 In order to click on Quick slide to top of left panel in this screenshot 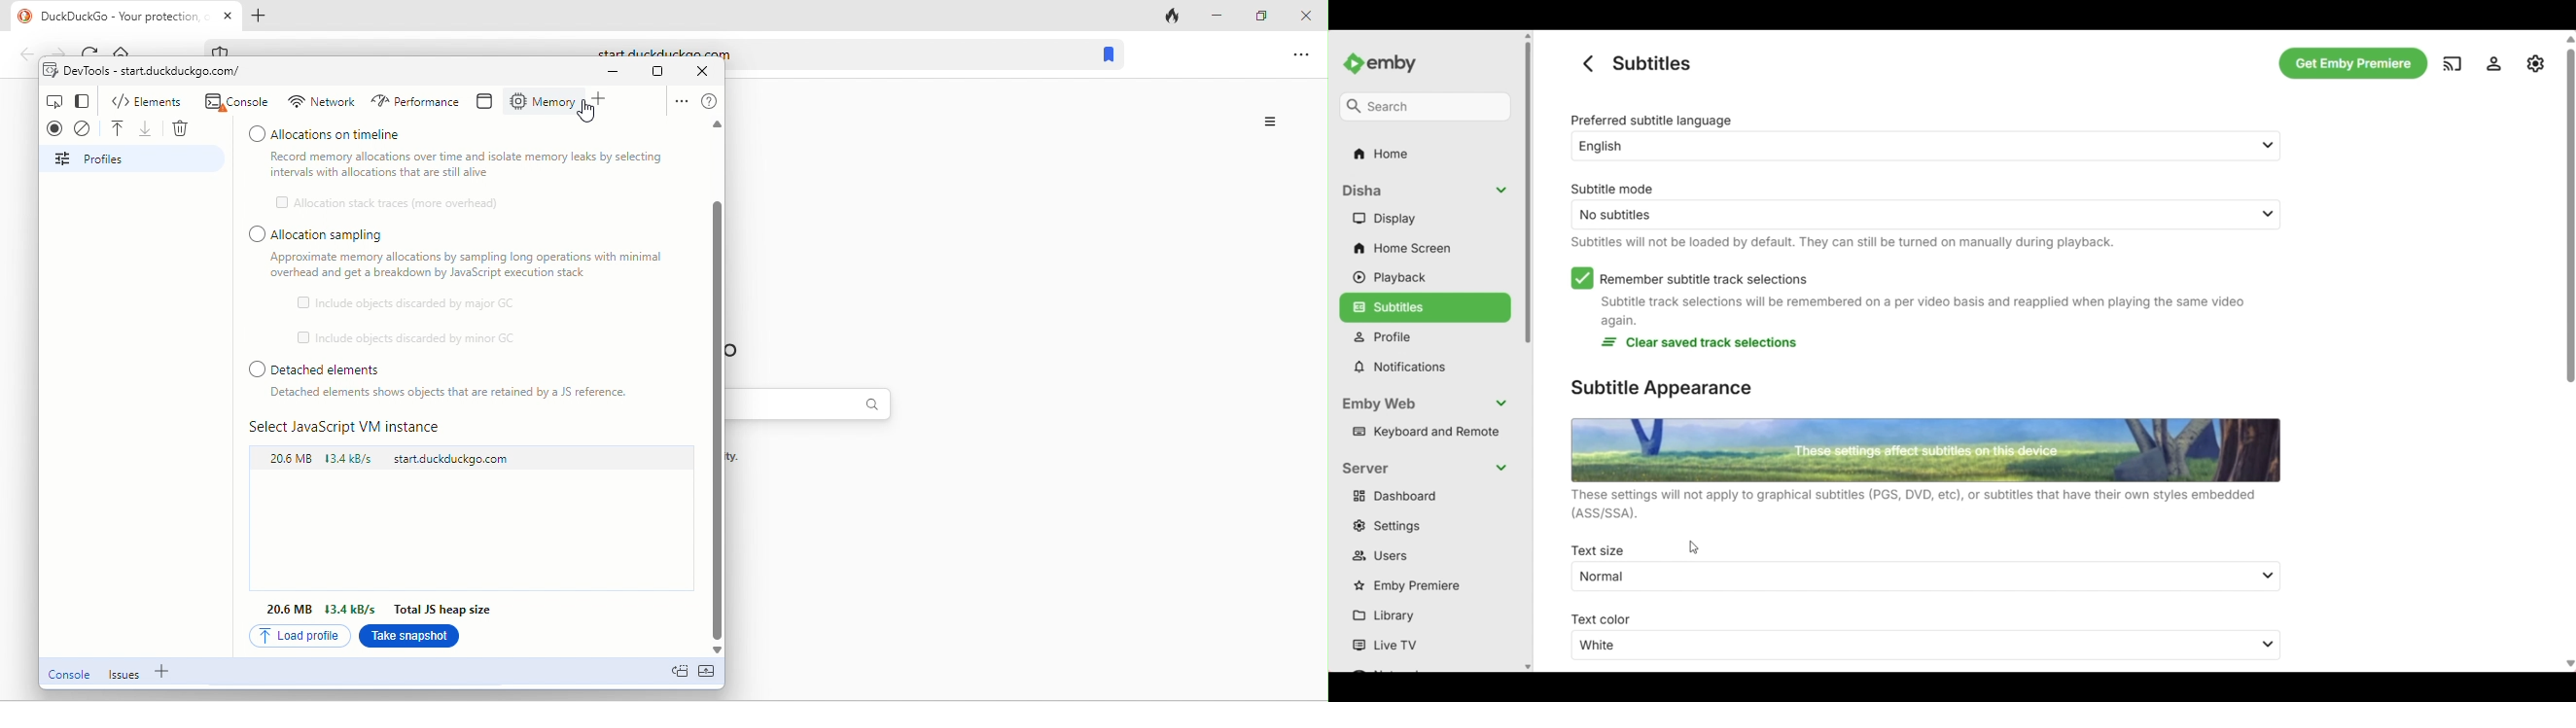, I will do `click(1528, 36)`.